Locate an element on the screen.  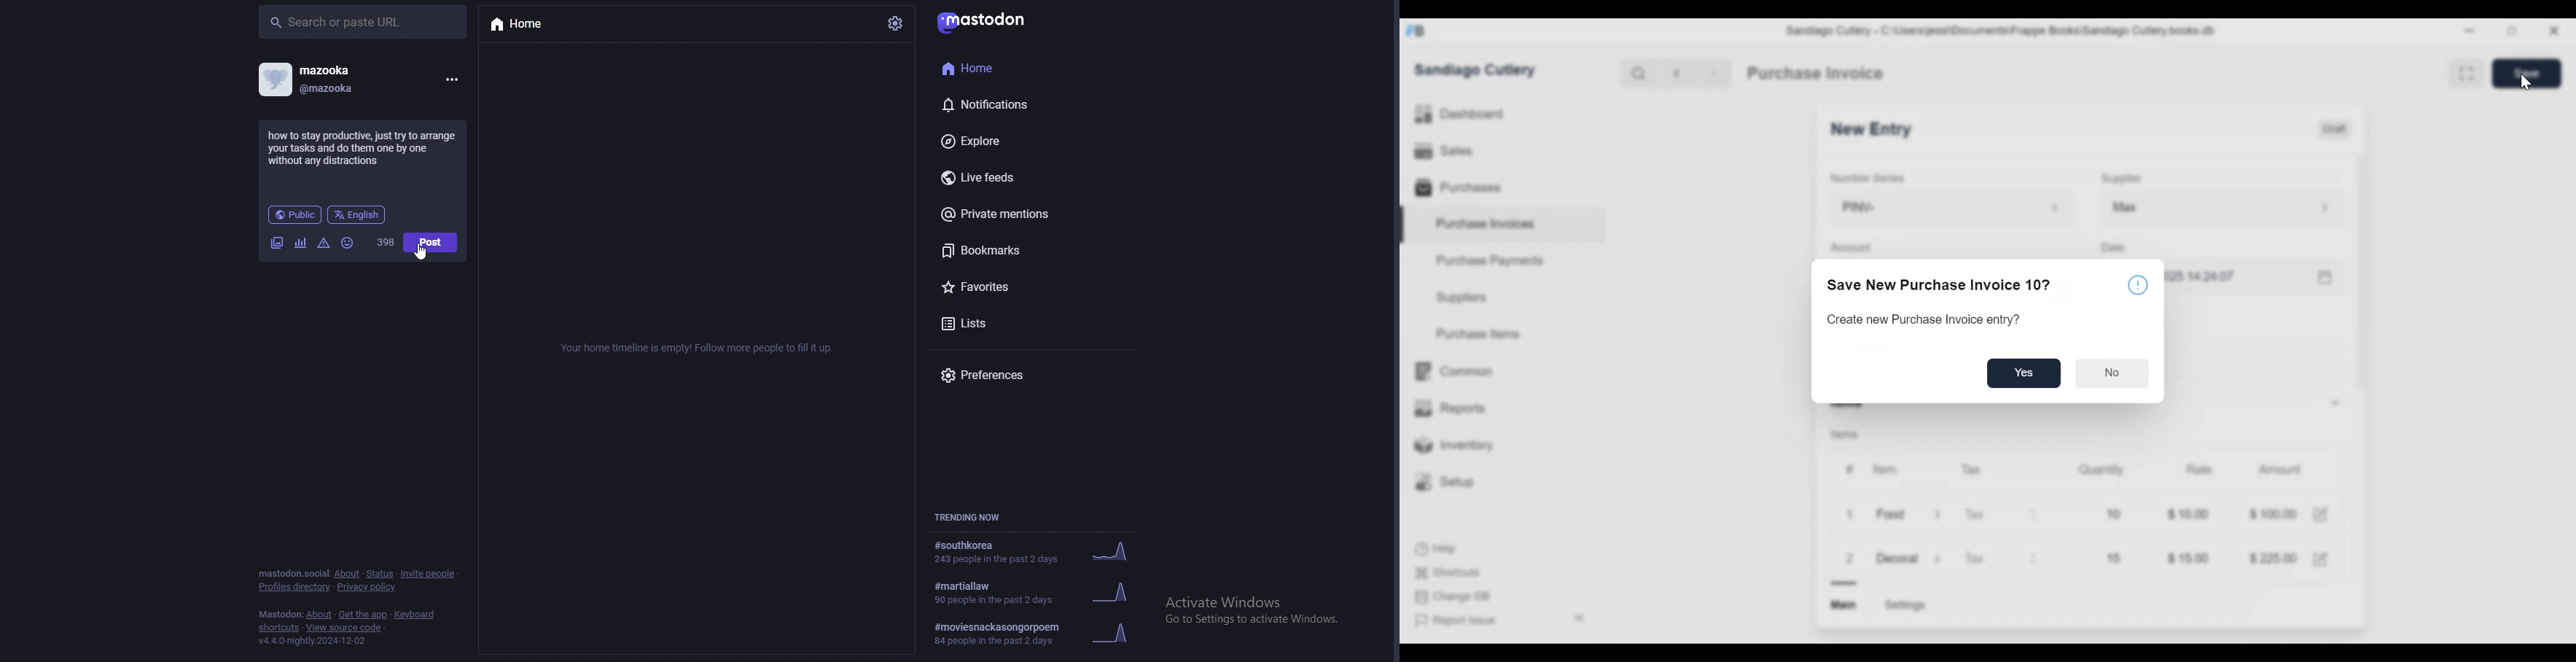
chart is located at coordinates (301, 243).